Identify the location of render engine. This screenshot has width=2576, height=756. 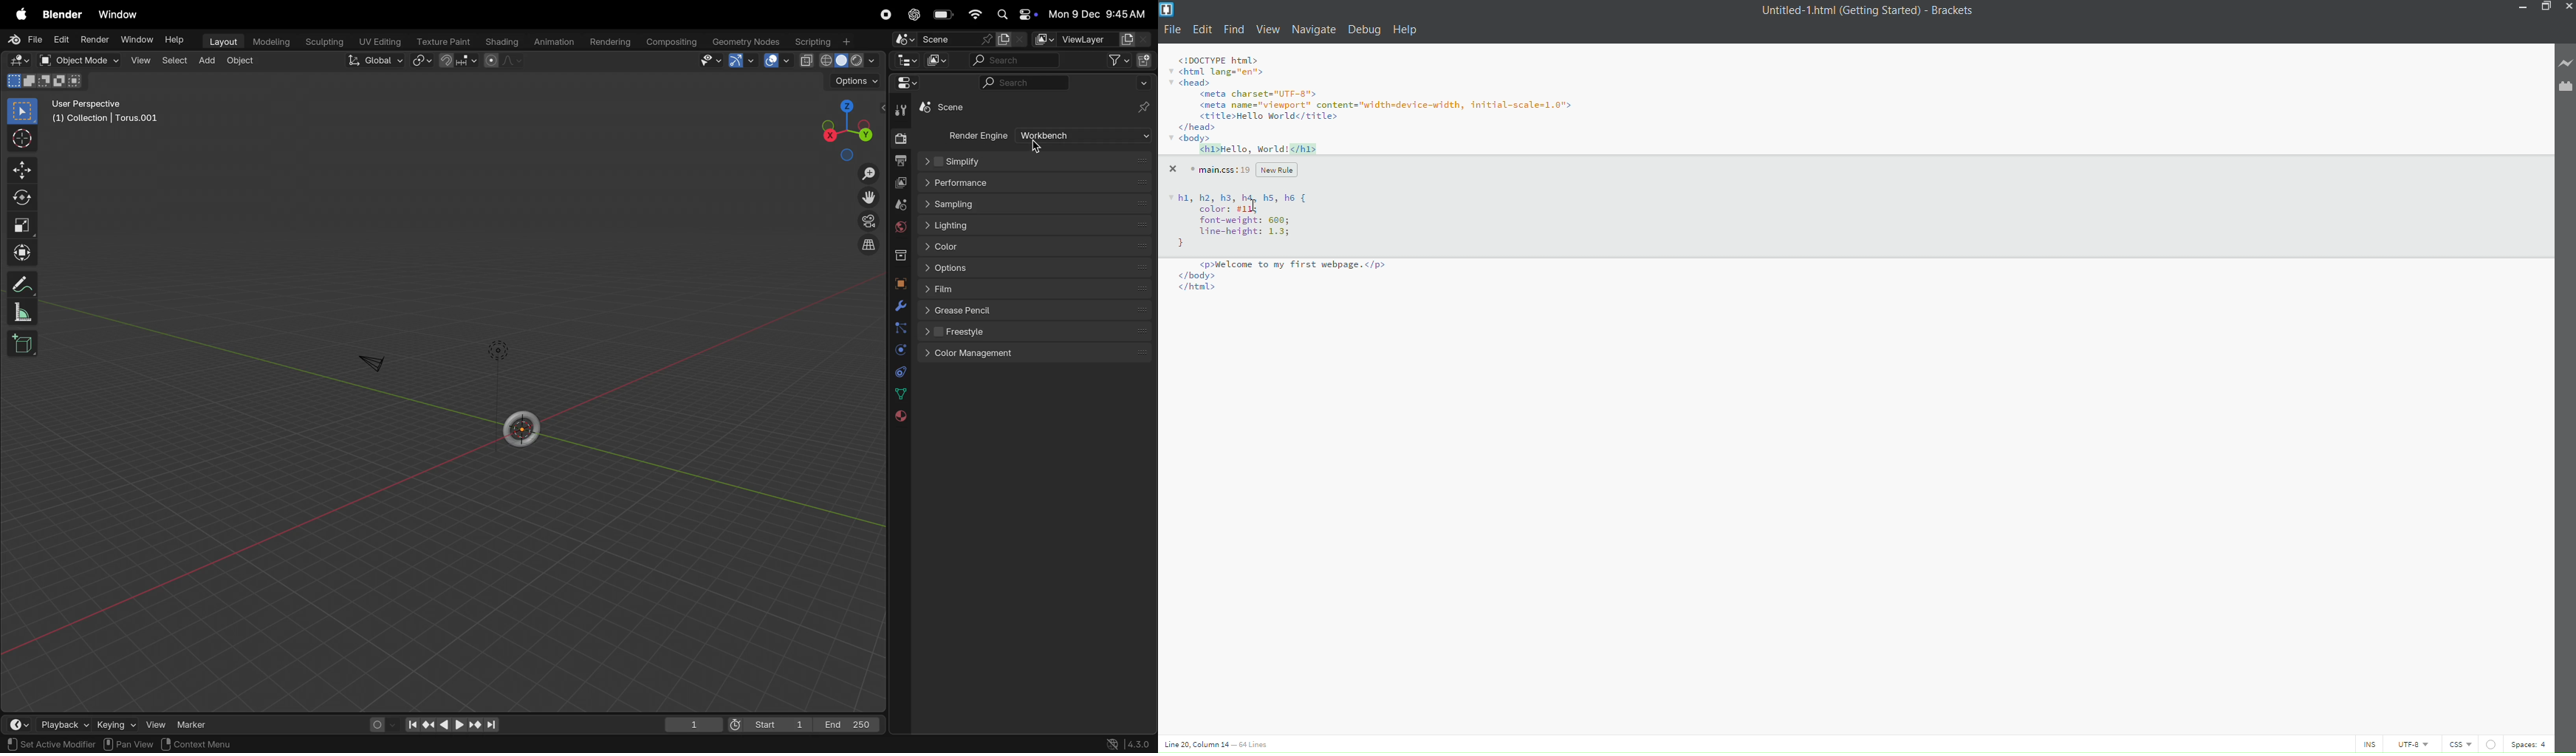
(976, 135).